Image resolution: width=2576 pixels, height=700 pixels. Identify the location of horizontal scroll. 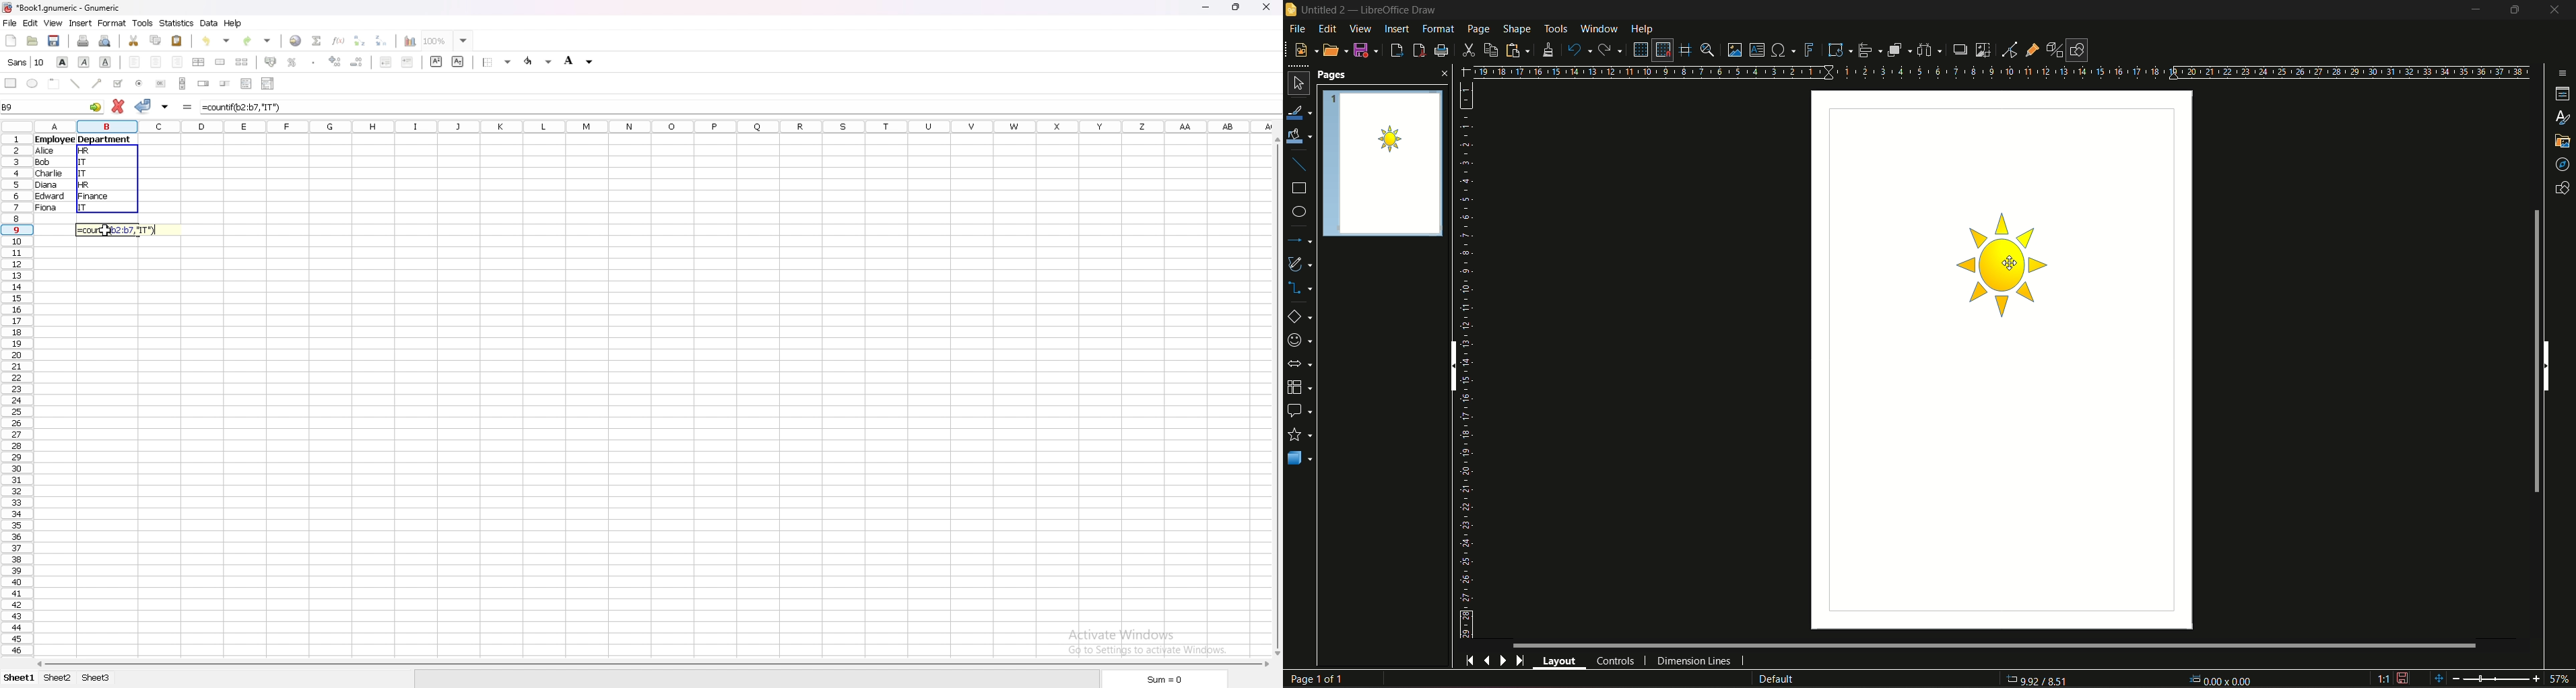
(1988, 645).